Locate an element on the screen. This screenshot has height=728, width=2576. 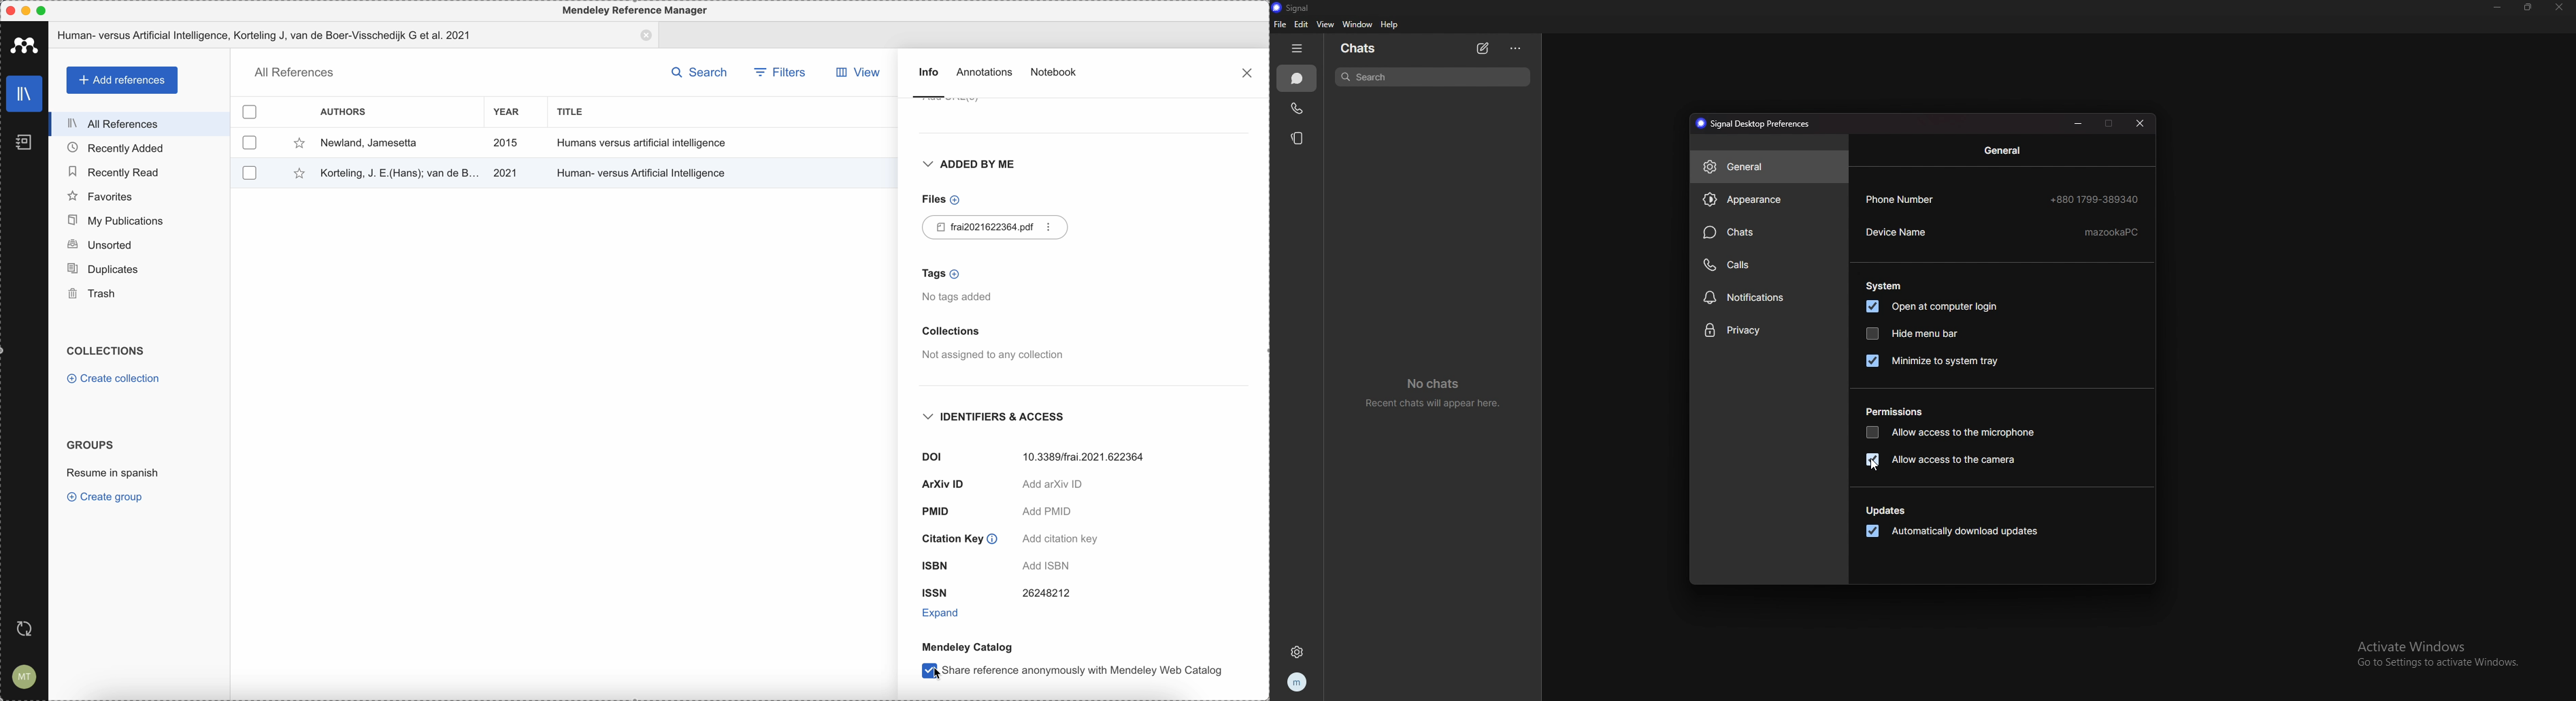
chats is located at coordinates (1361, 48).